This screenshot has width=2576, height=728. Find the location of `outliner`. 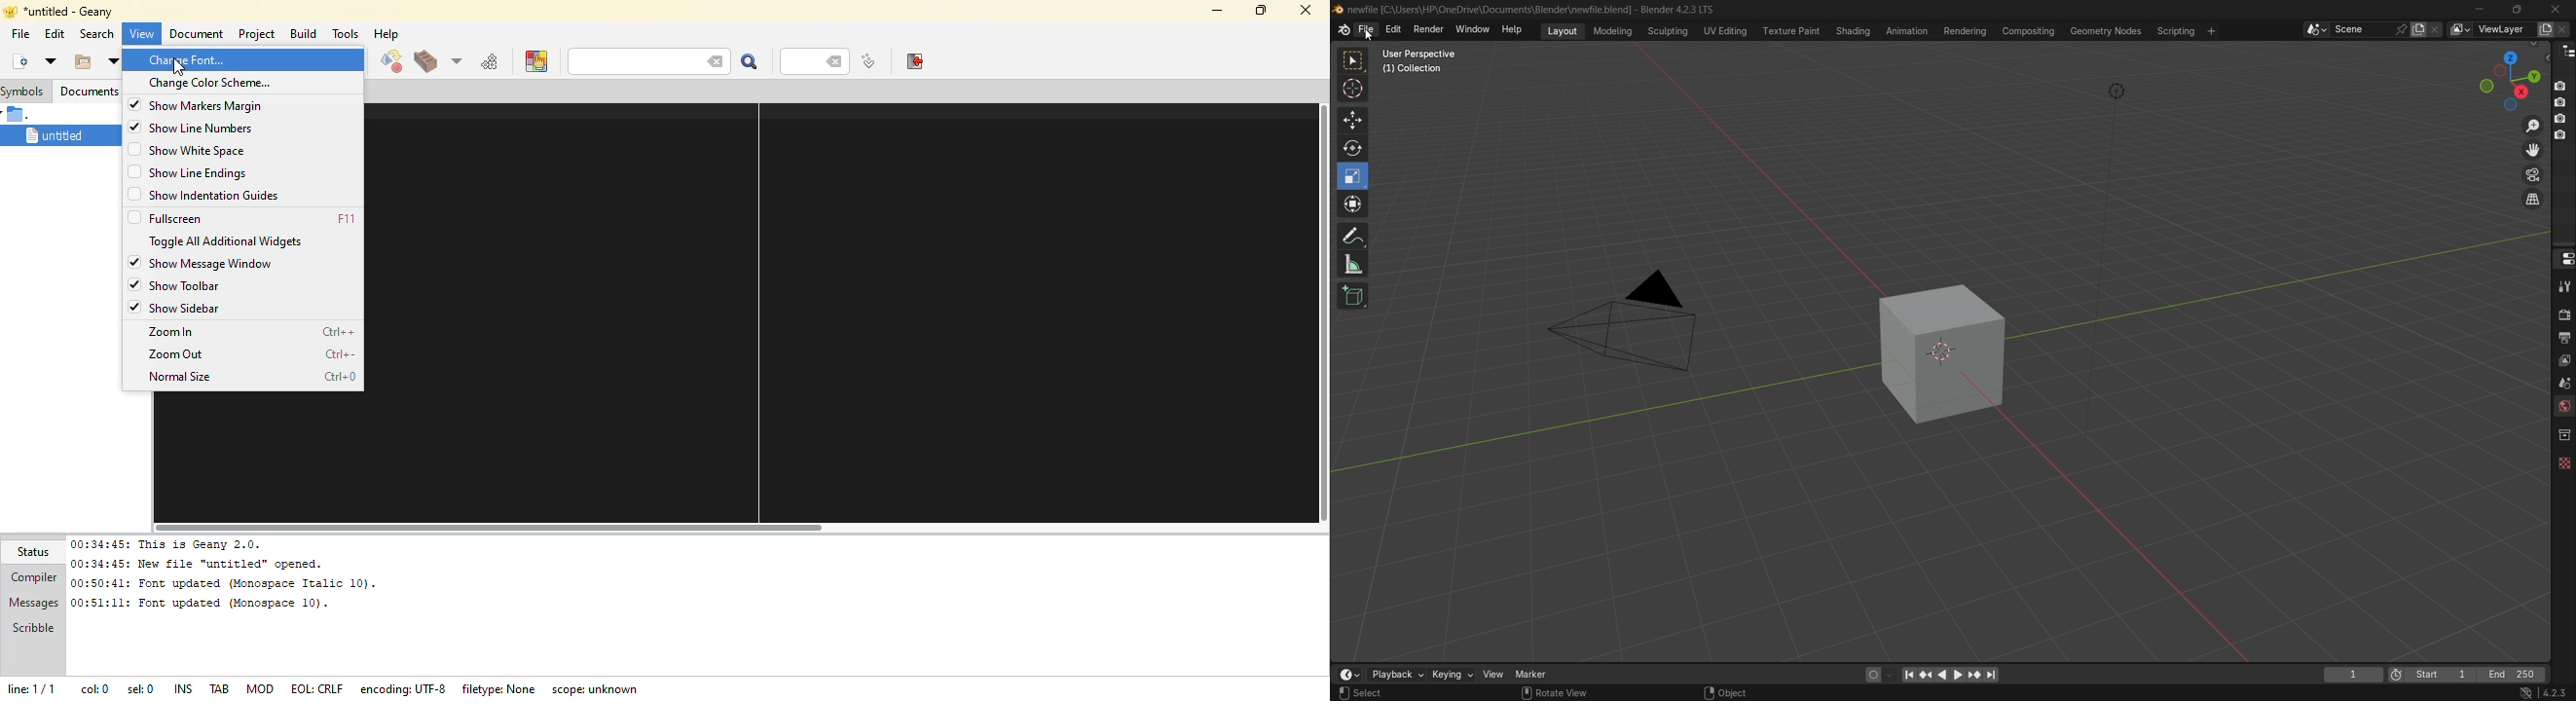

outliner is located at coordinates (2564, 51).